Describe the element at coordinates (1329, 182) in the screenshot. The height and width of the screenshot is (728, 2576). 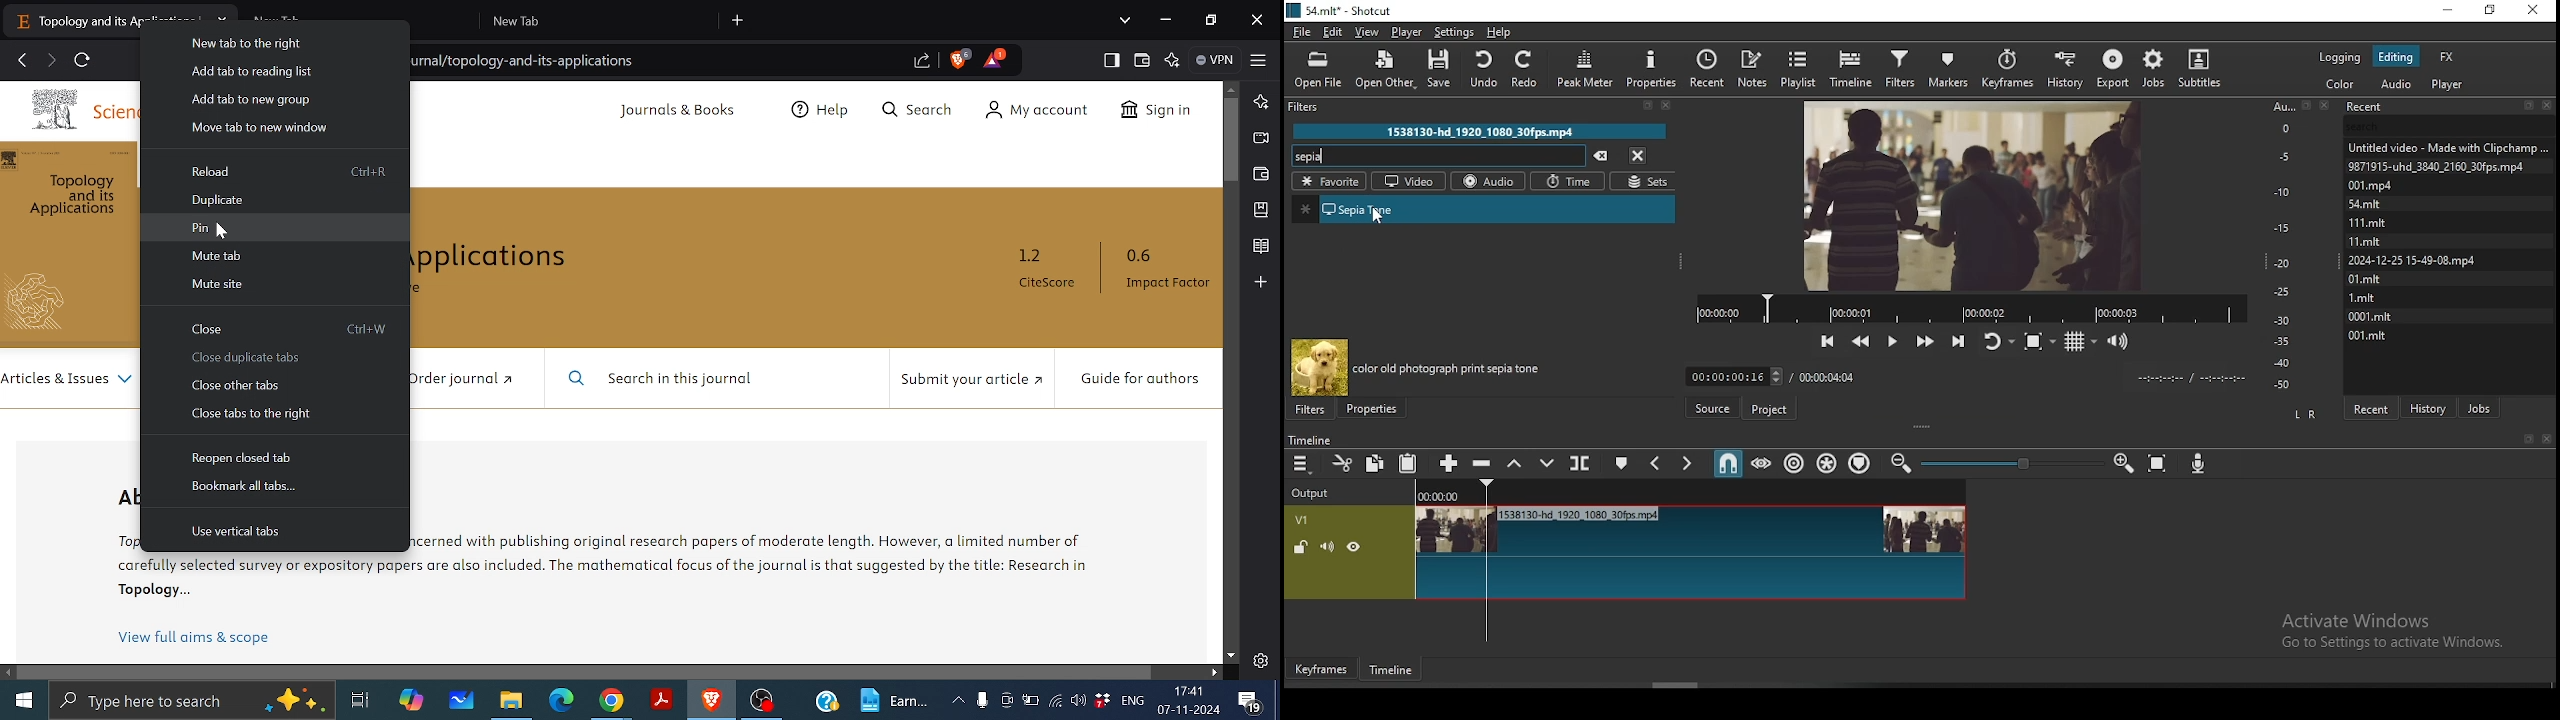
I see `favorites` at that location.